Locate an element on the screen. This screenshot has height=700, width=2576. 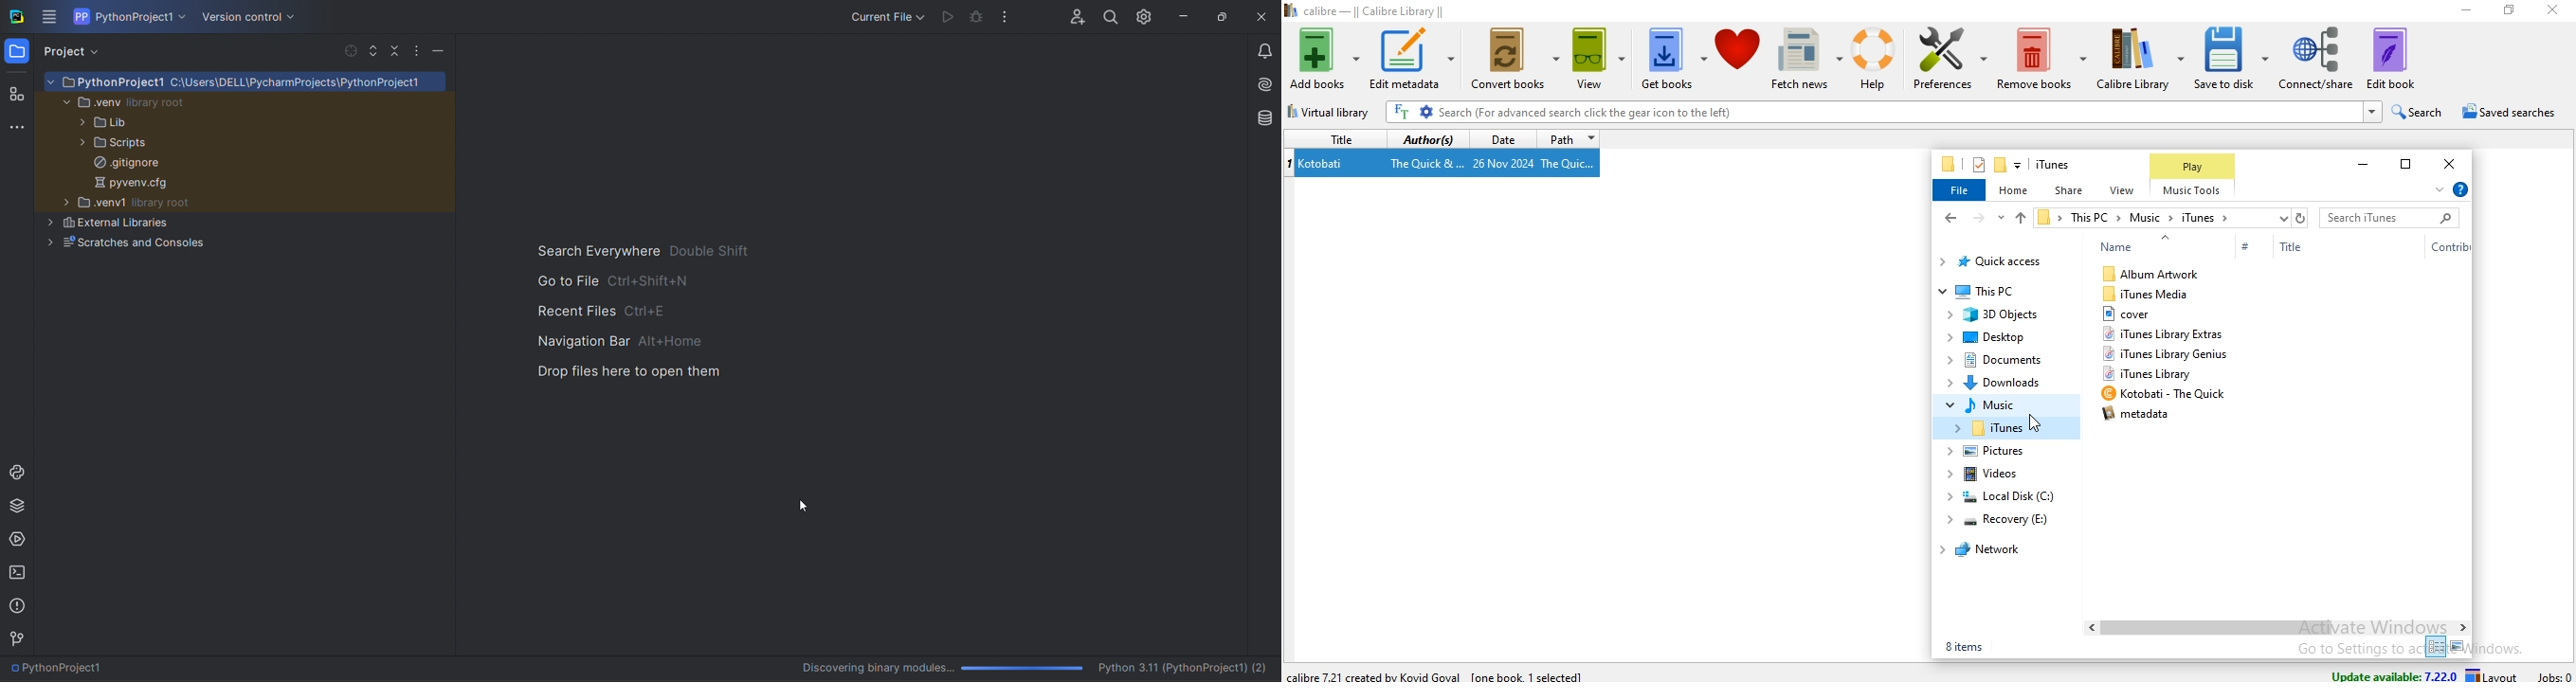
The Quick &... is located at coordinates (1425, 164).